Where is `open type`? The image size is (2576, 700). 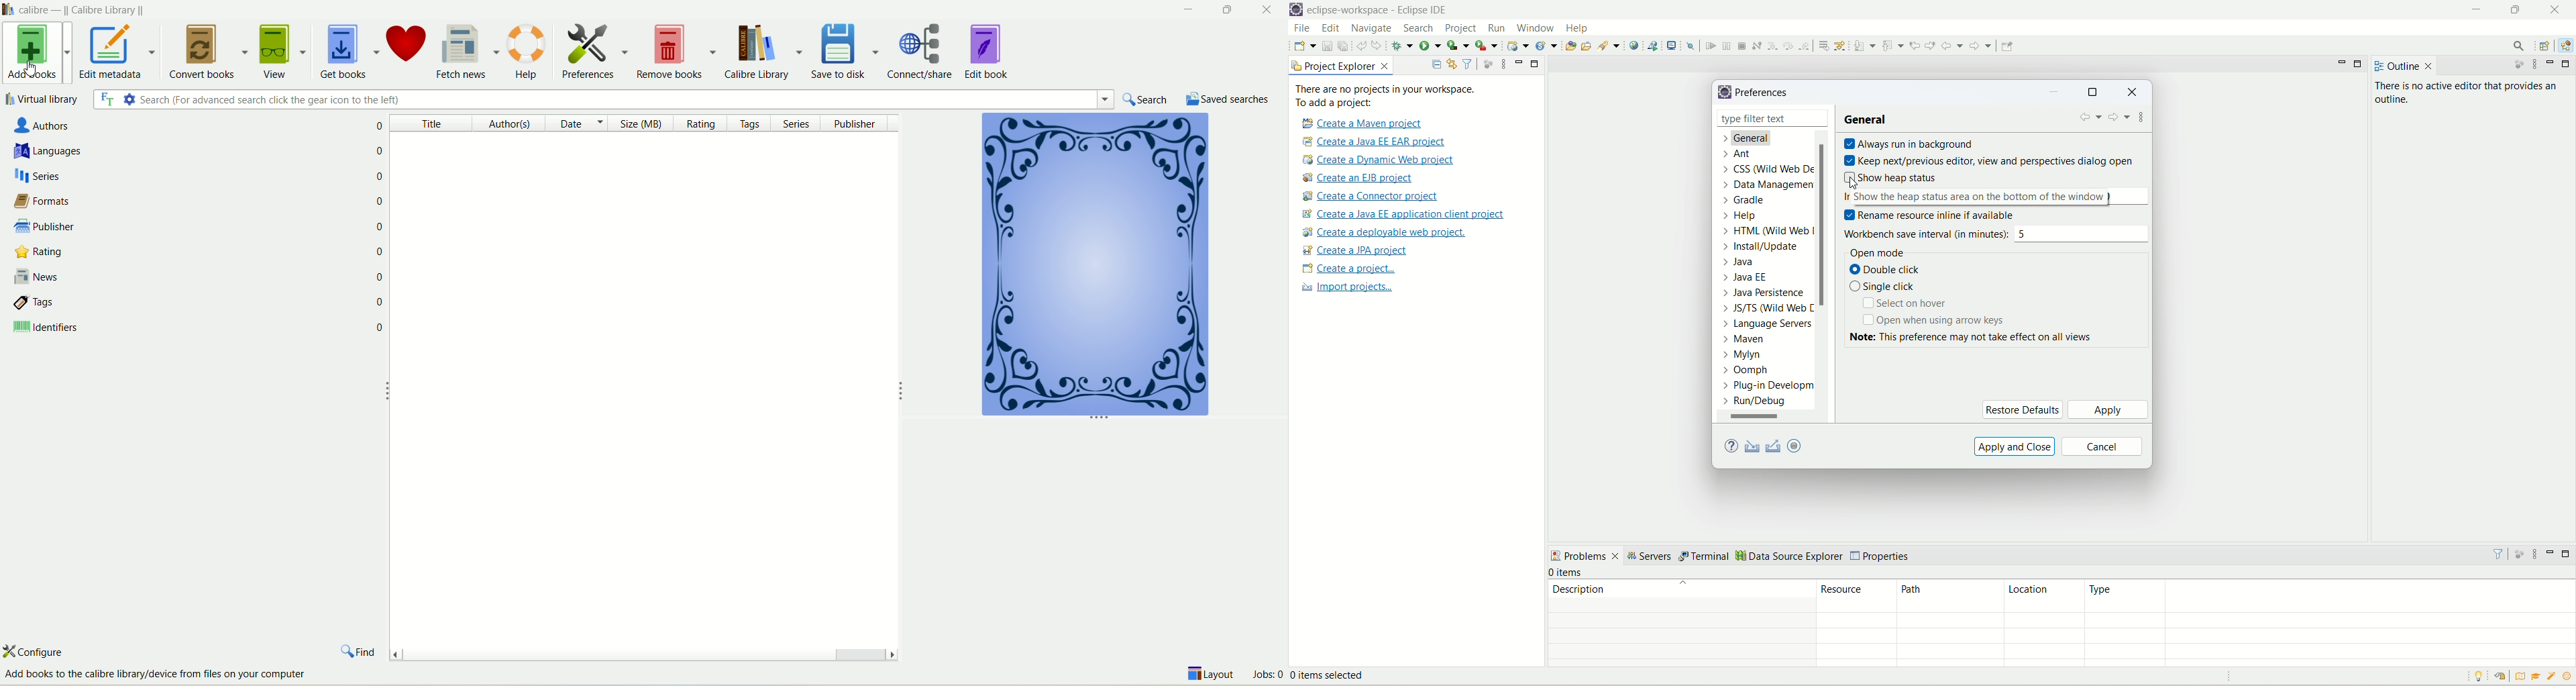 open type is located at coordinates (1570, 44).